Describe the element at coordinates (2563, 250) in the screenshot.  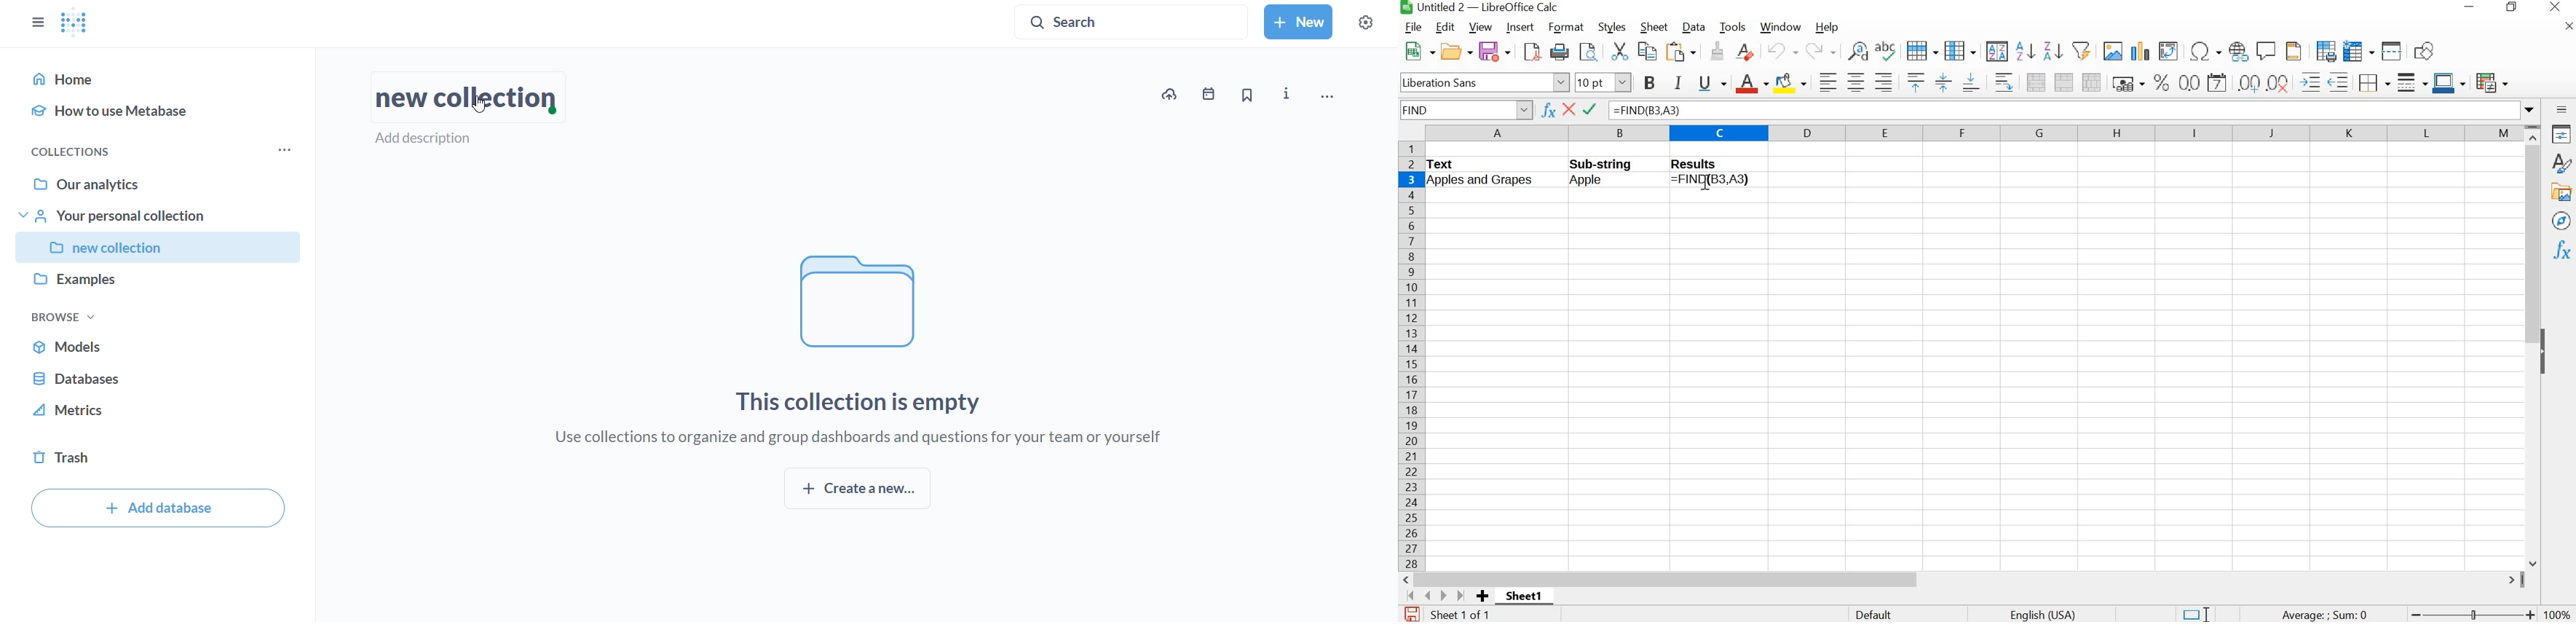
I see `functions` at that location.